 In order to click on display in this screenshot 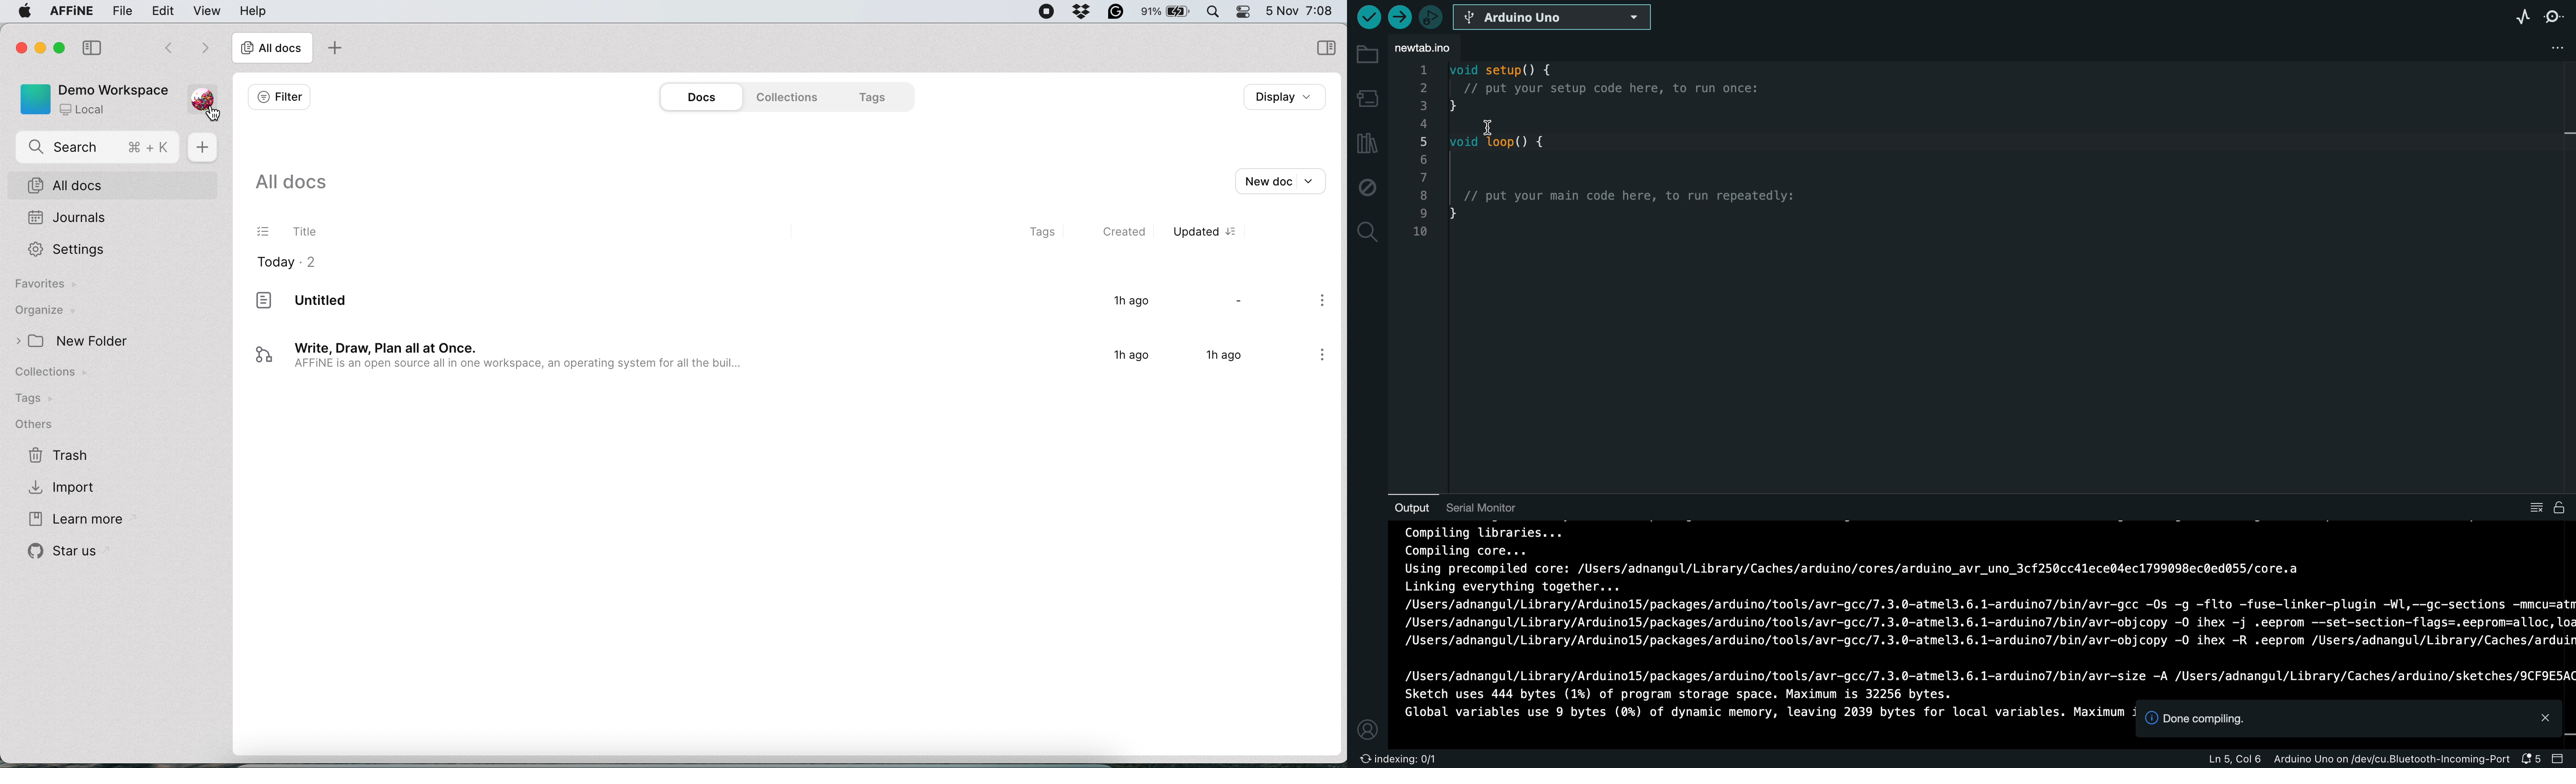, I will do `click(1281, 96)`.